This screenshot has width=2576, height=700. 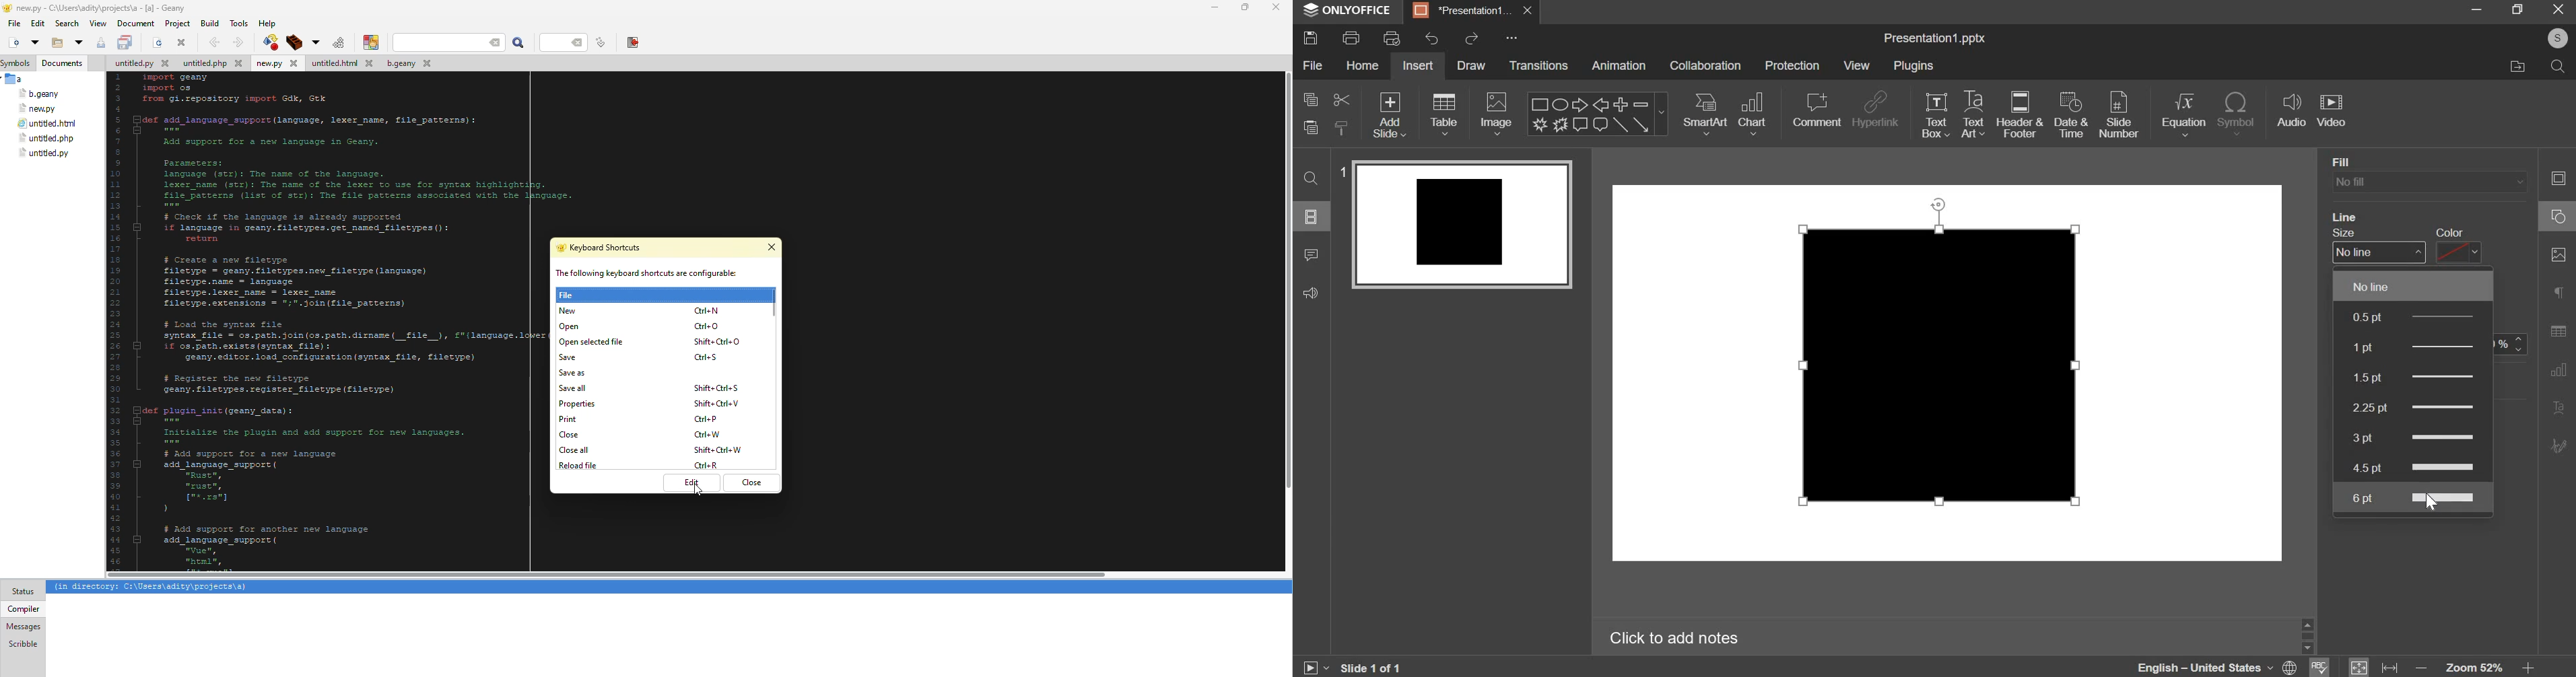 I want to click on presentation, so click(x=1472, y=11).